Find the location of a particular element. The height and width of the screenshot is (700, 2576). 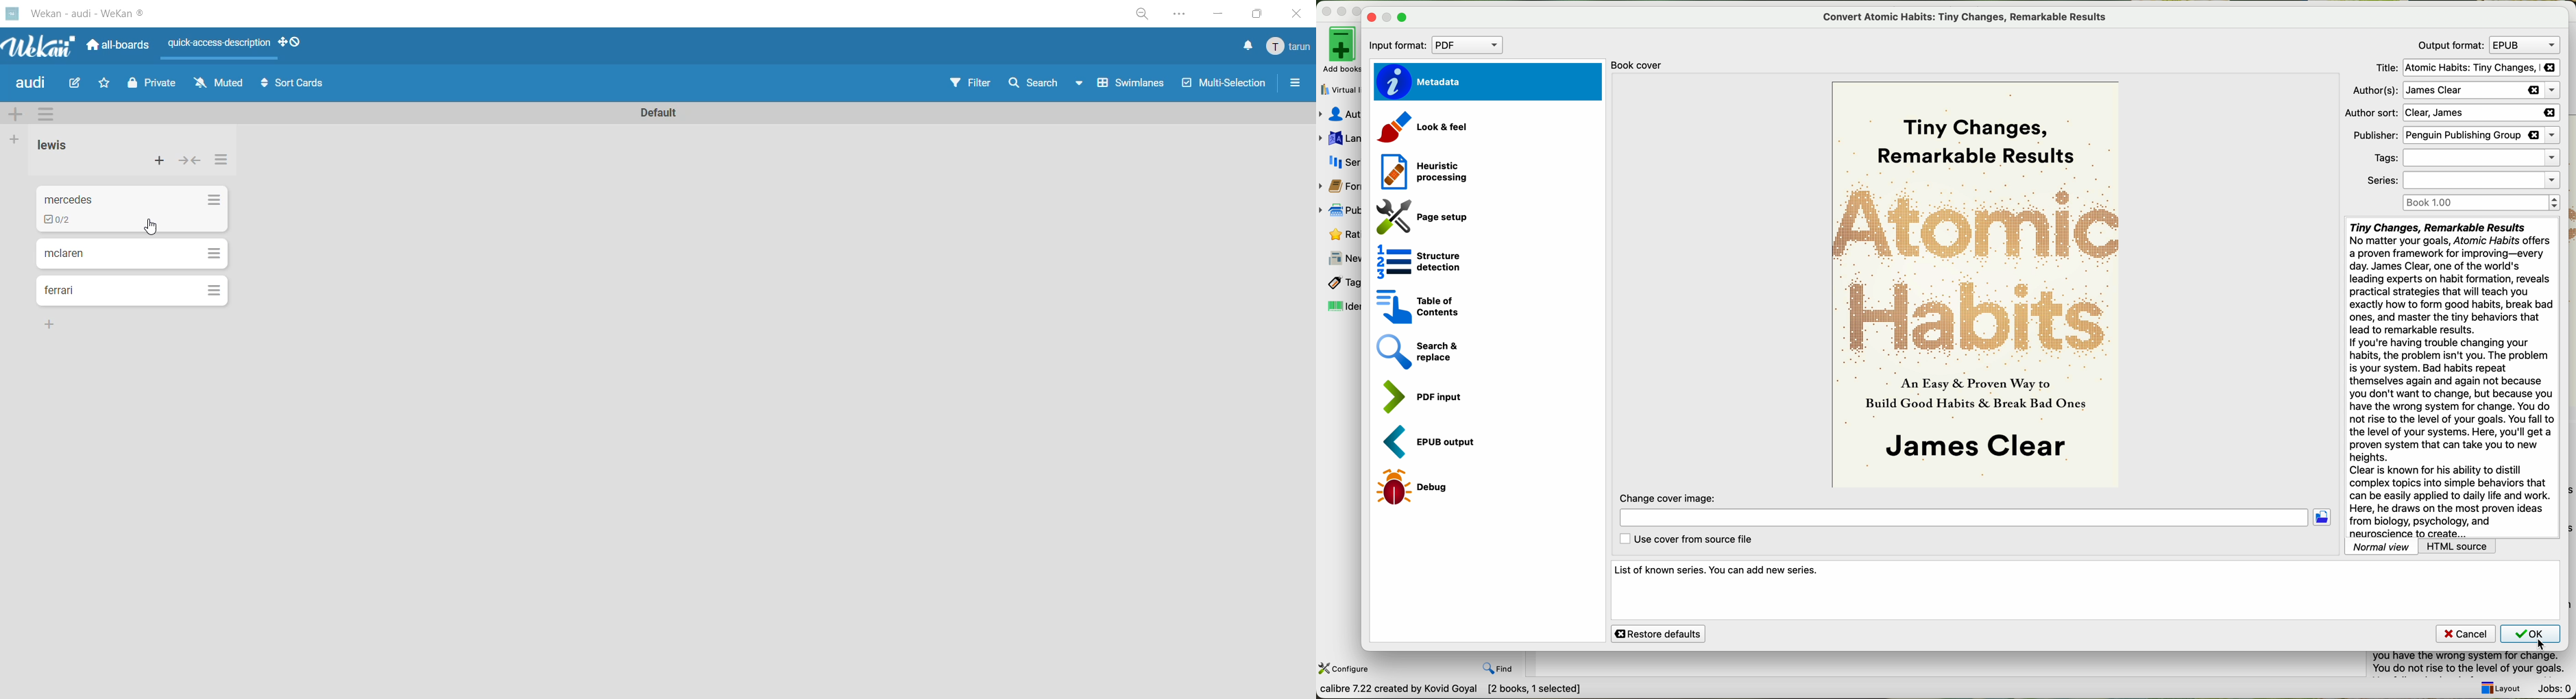

set the metadata is located at coordinates (2085, 590).